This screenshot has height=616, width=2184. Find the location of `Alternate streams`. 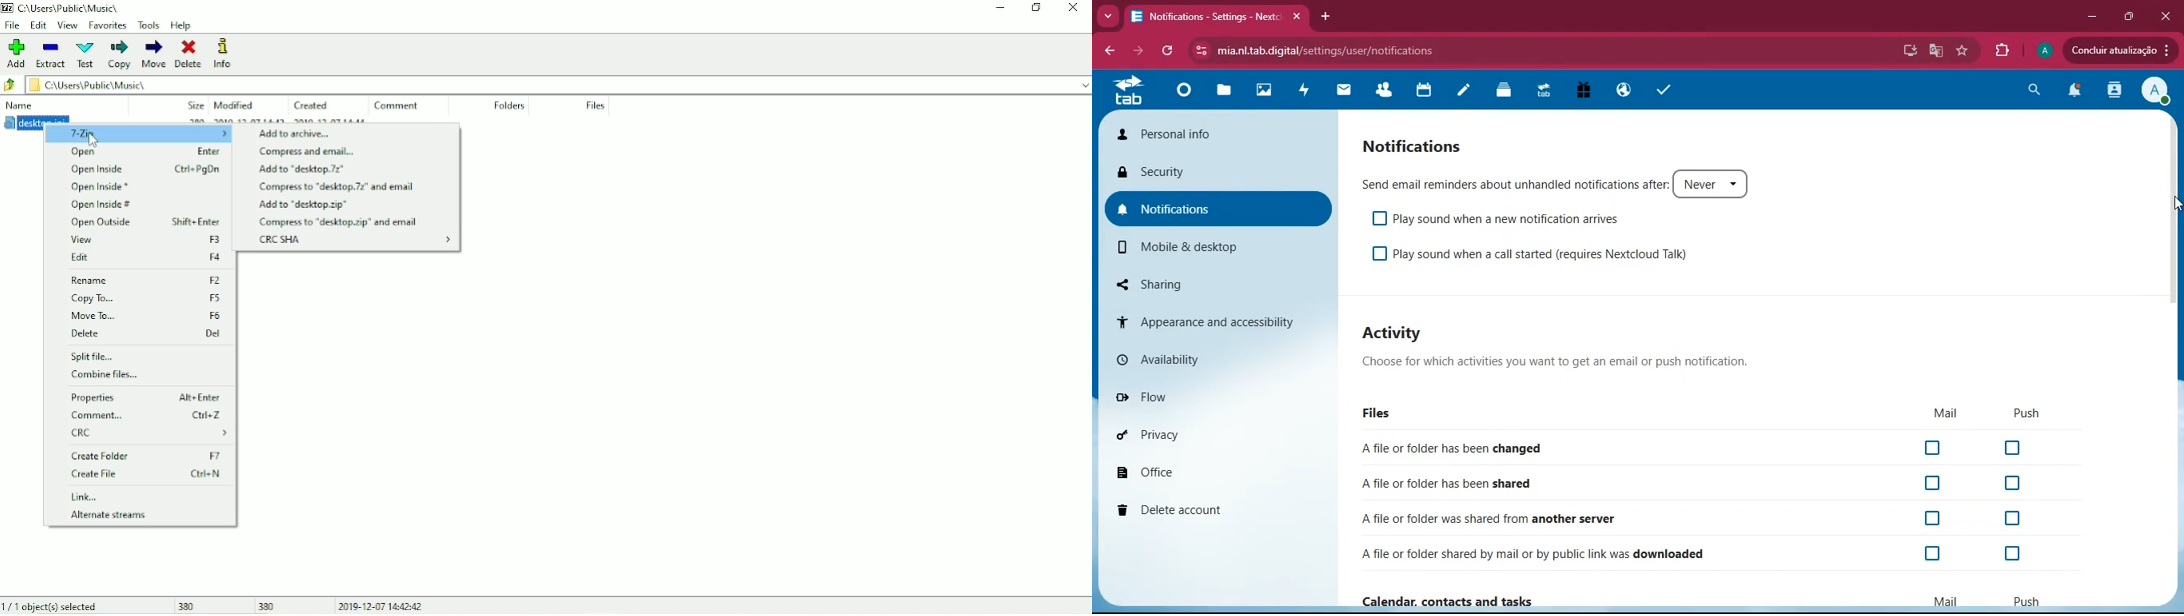

Alternate streams is located at coordinates (109, 515).